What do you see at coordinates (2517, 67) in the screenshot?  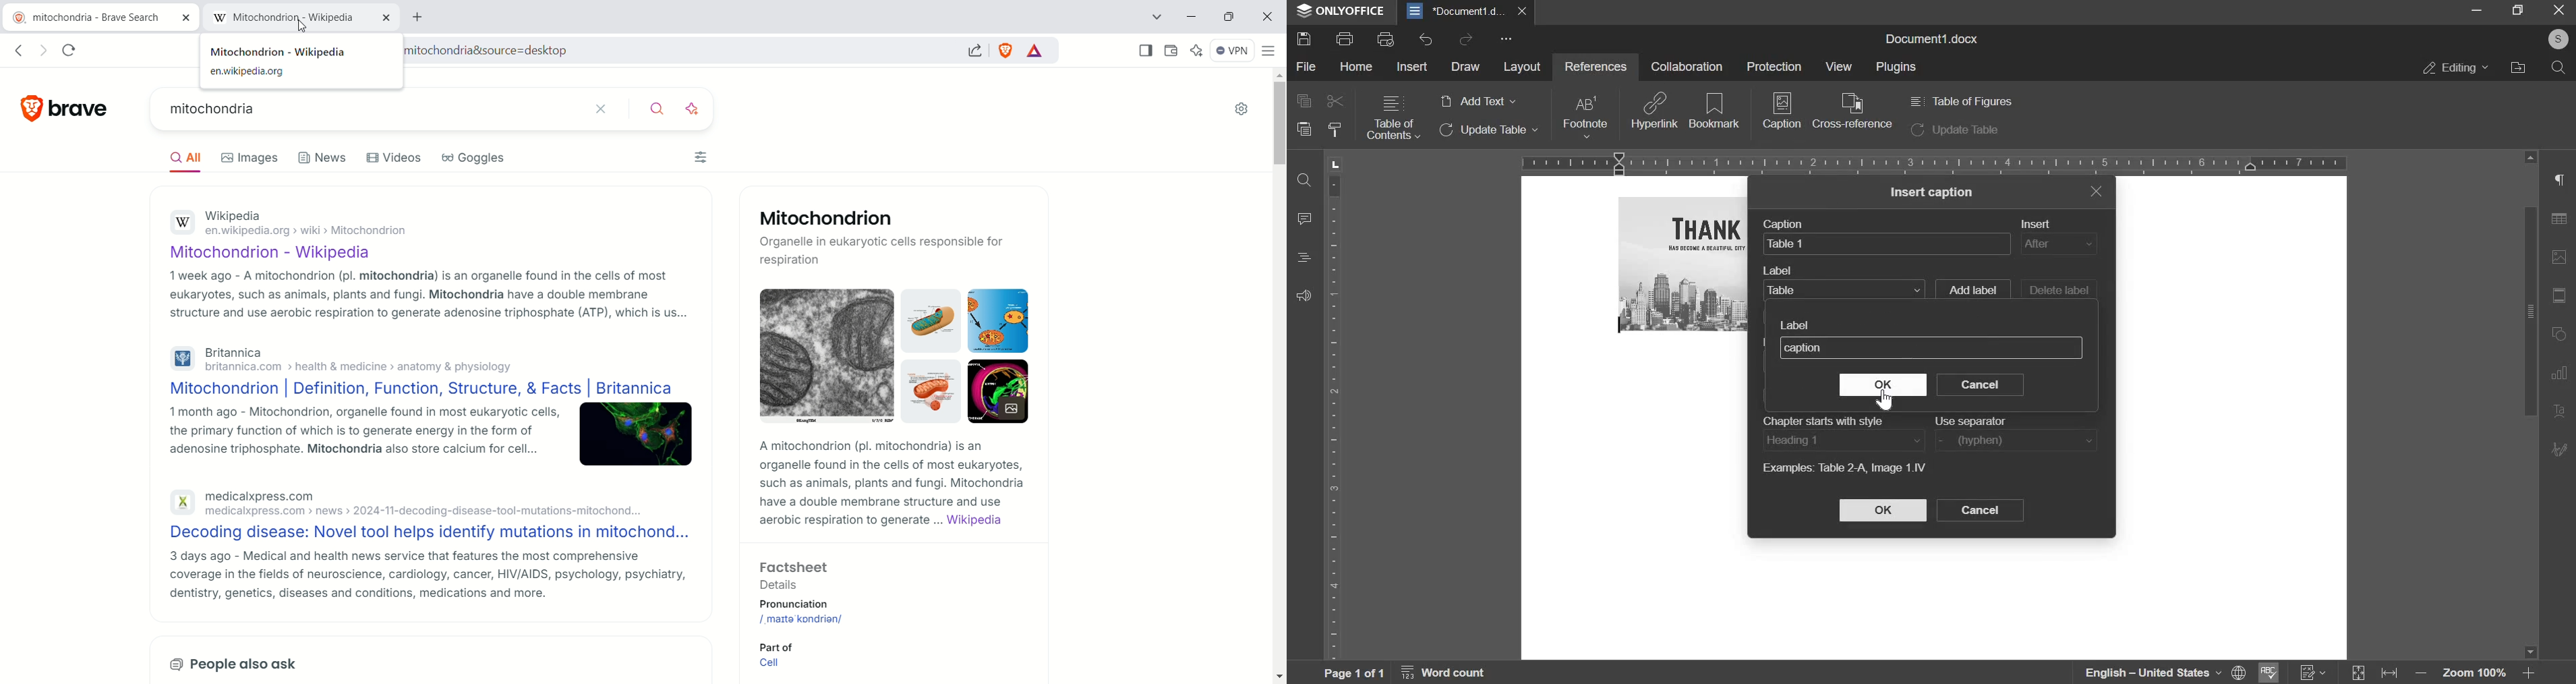 I see `file location` at bounding box center [2517, 67].